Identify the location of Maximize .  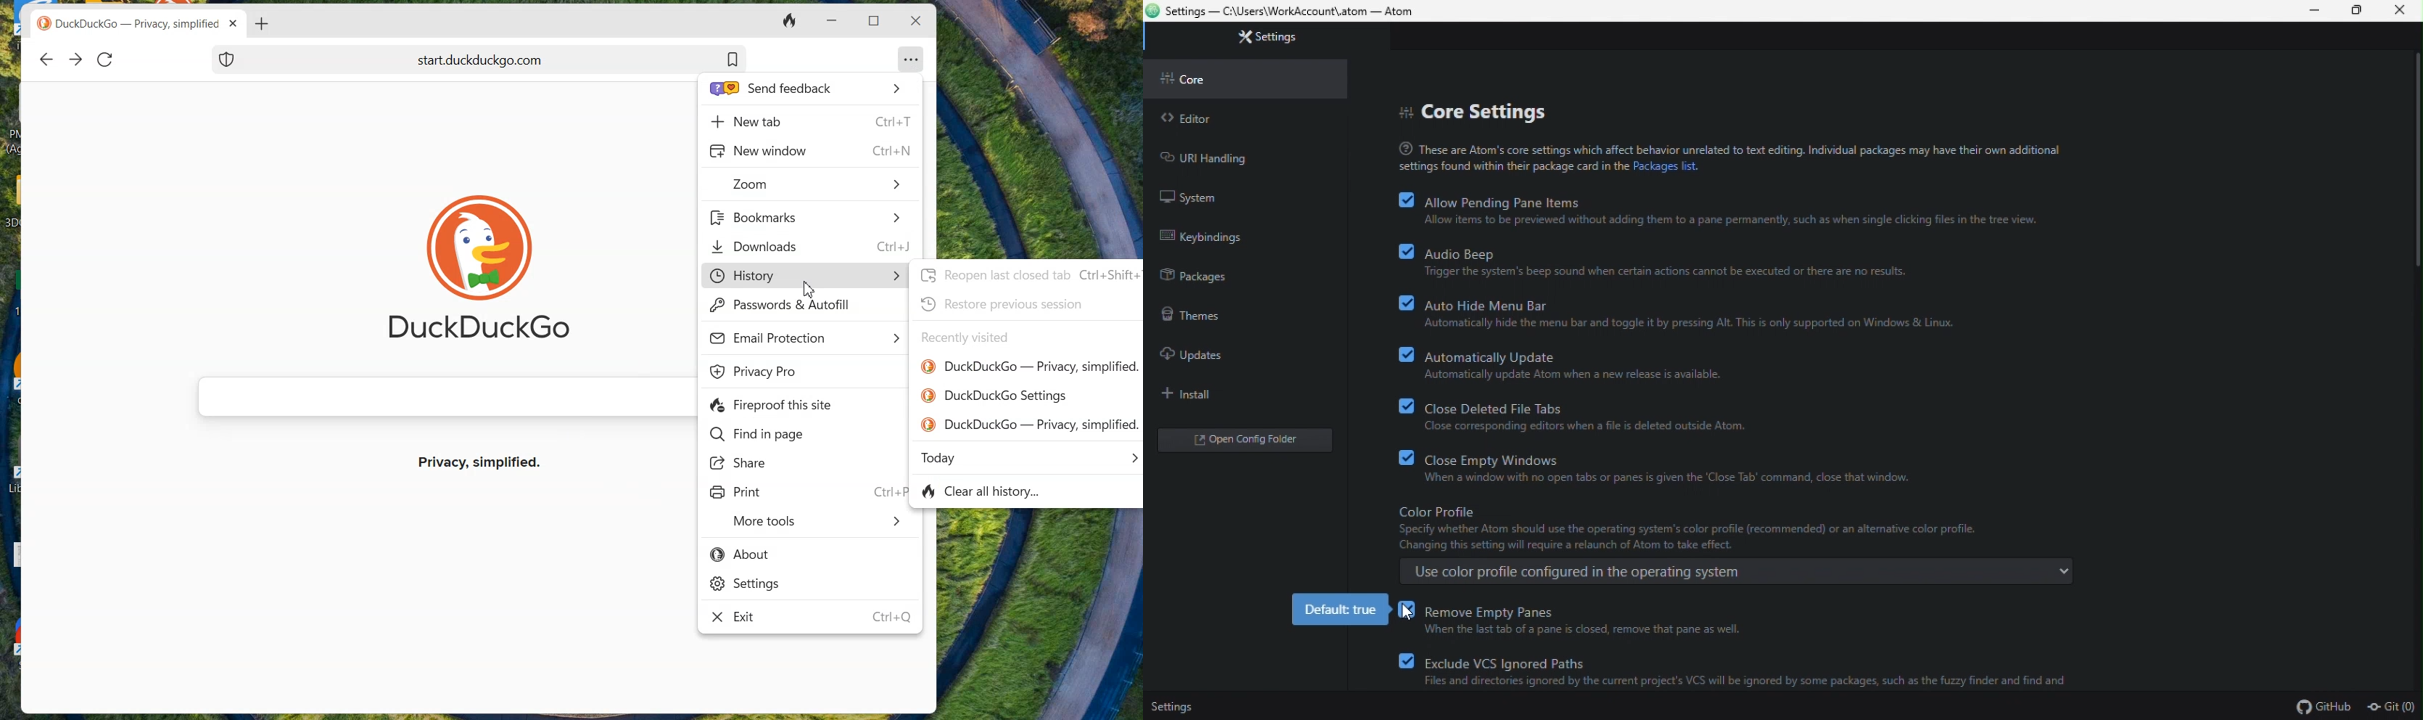
(877, 20).